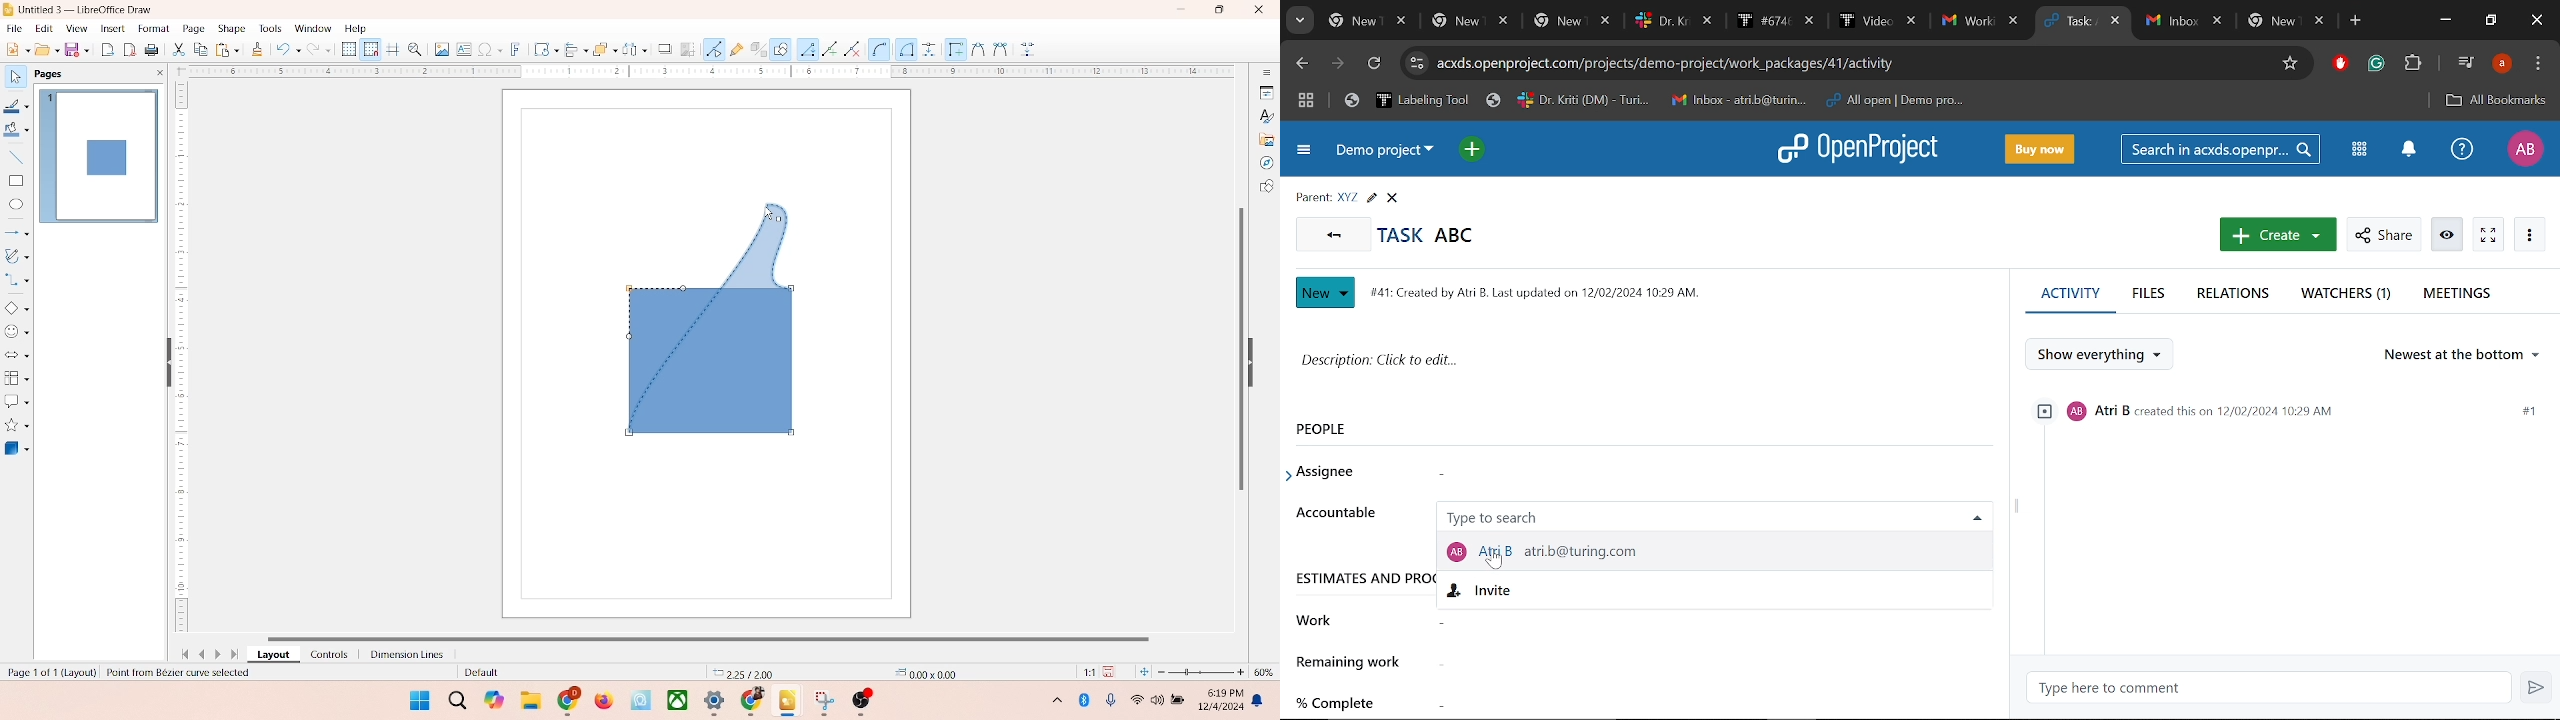 This screenshot has width=2576, height=728. Describe the element at coordinates (2039, 149) in the screenshot. I see `Buy now` at that location.